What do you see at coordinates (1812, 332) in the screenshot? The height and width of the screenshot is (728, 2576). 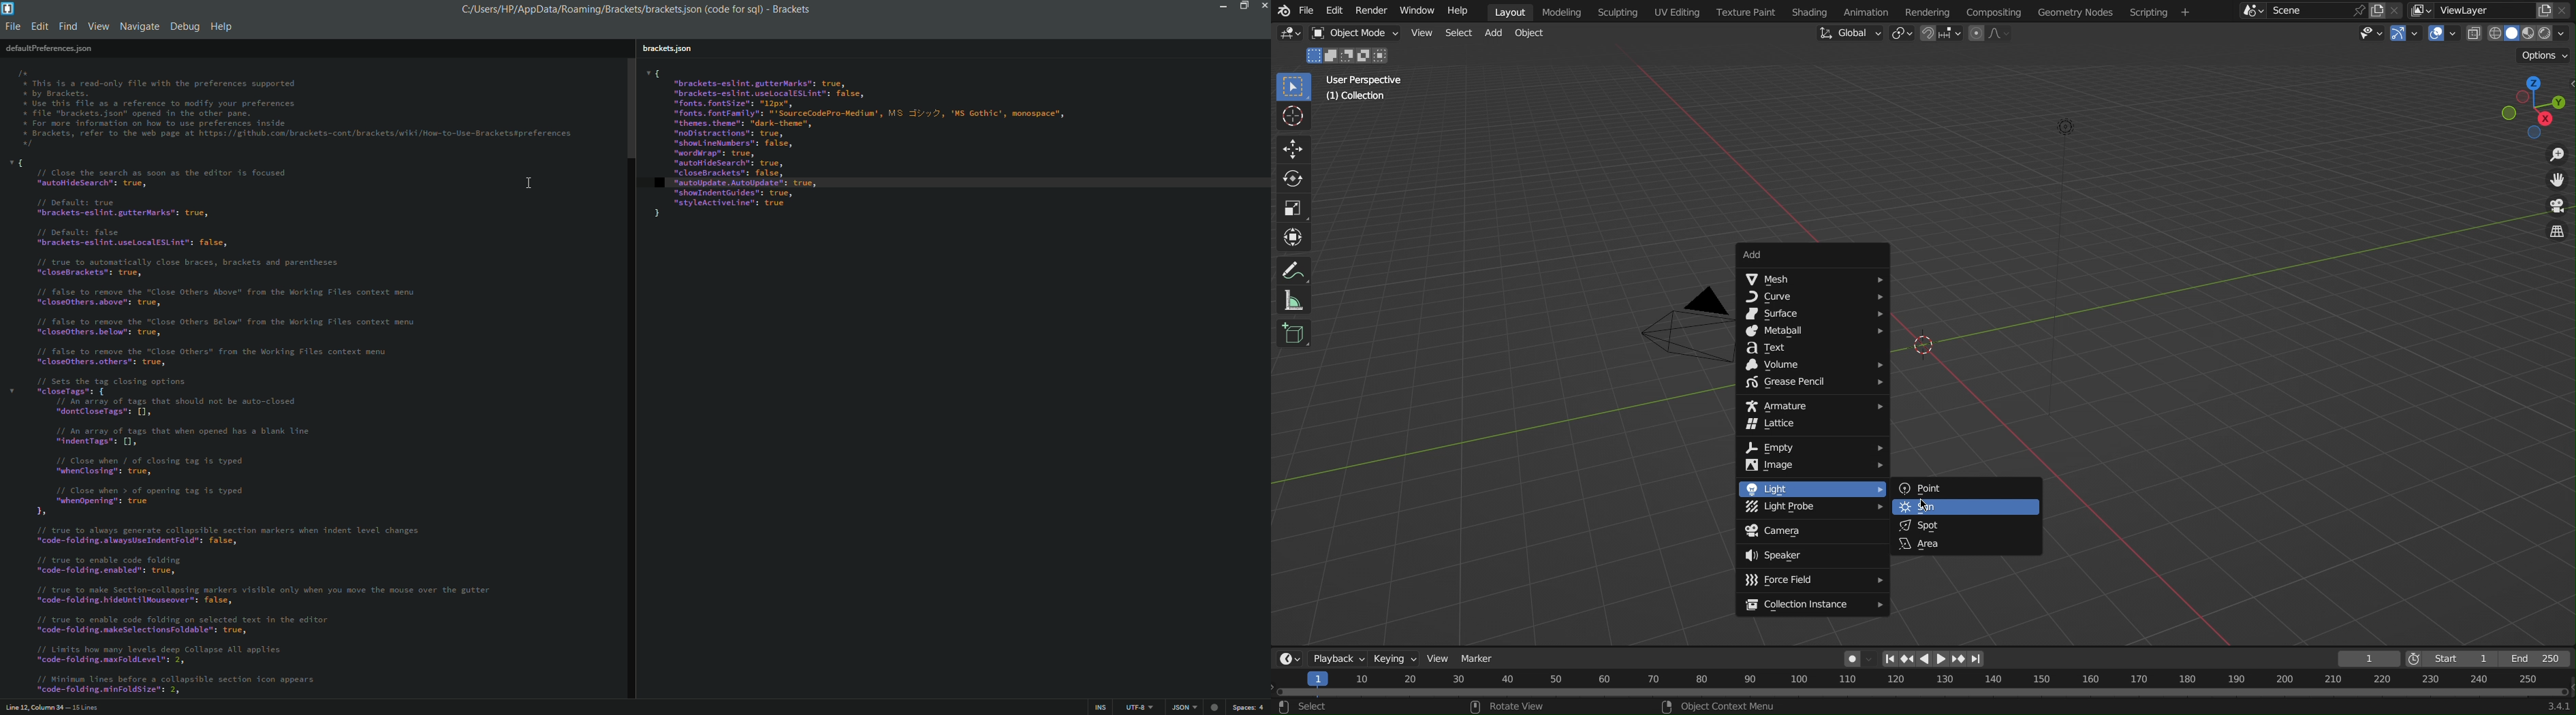 I see `Metabal` at bounding box center [1812, 332].